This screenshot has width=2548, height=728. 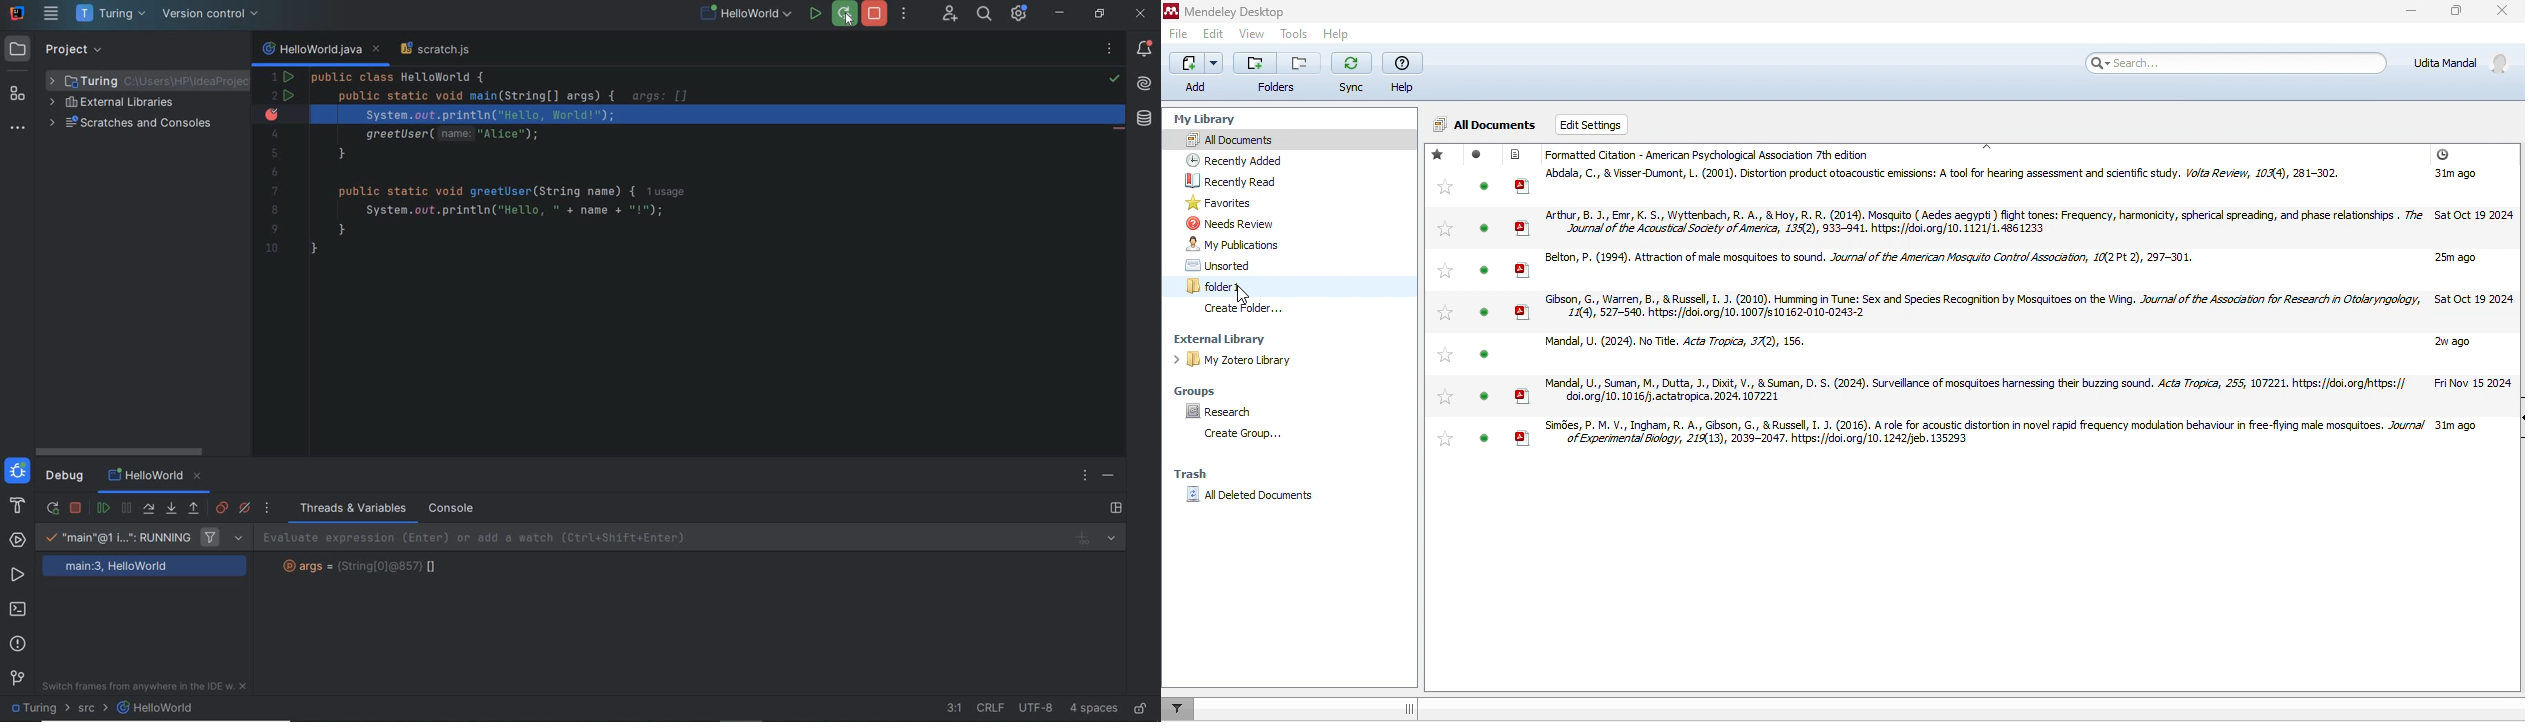 What do you see at coordinates (1140, 710) in the screenshot?
I see `make file ready only` at bounding box center [1140, 710].